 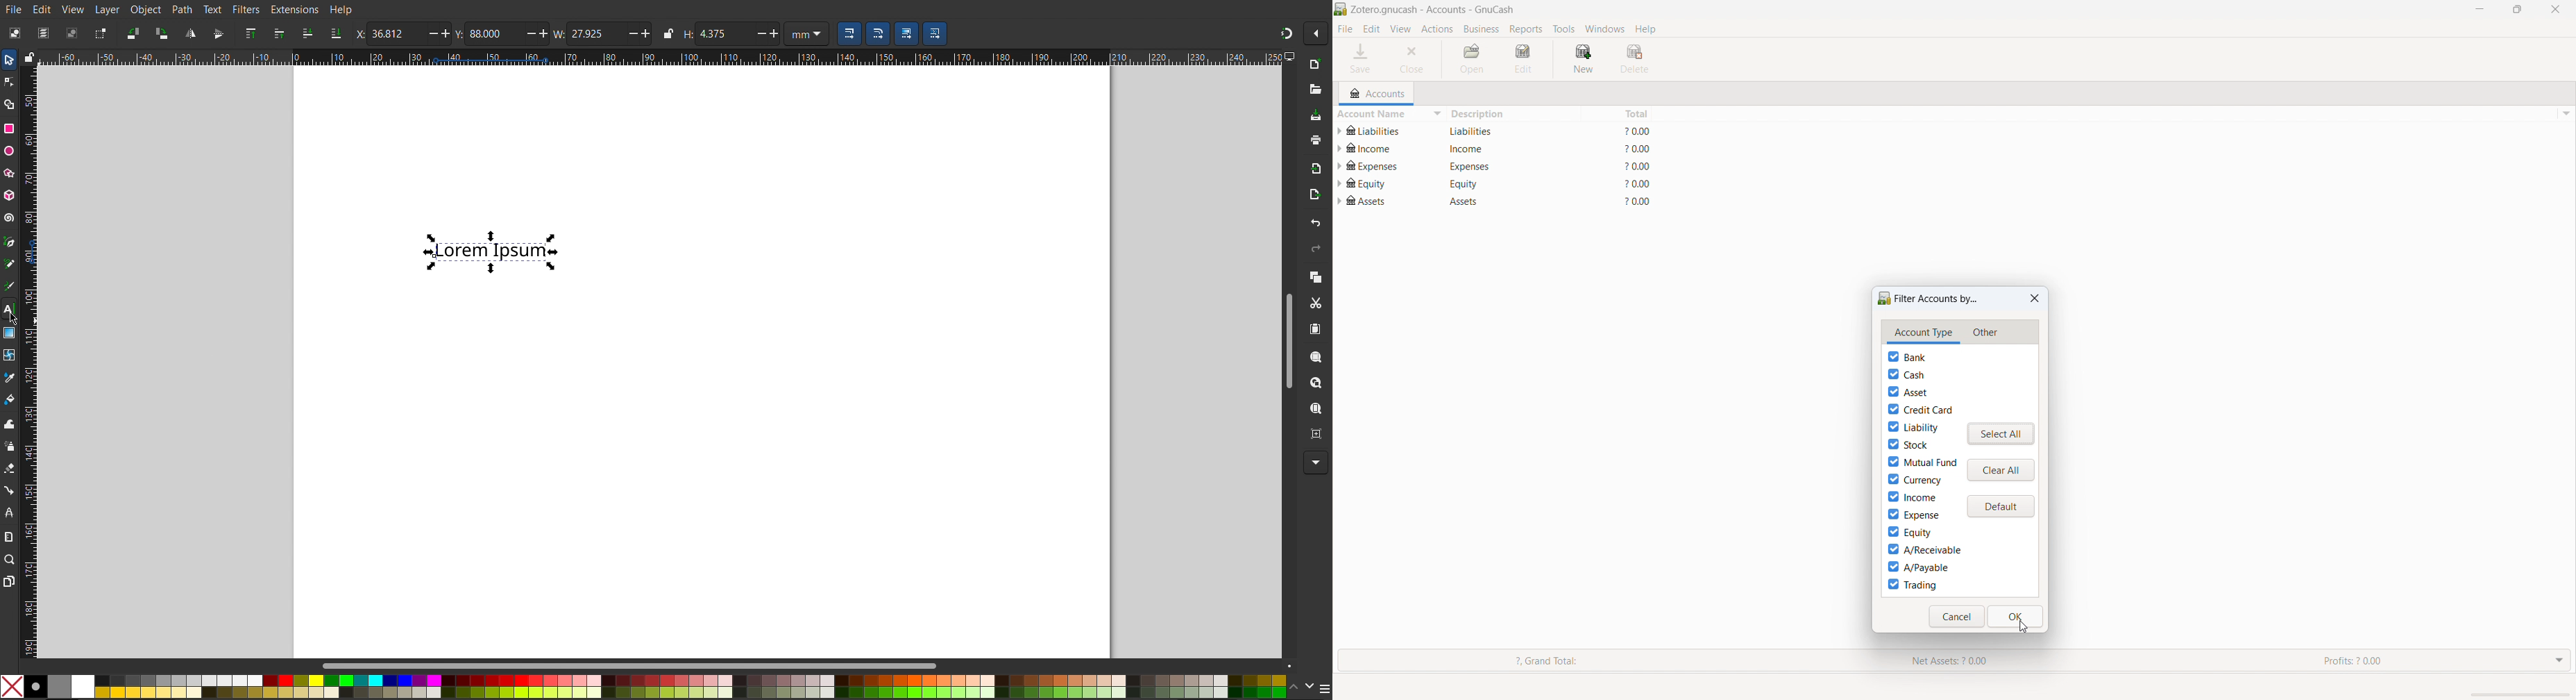 I want to click on accounts tab, so click(x=1381, y=91).